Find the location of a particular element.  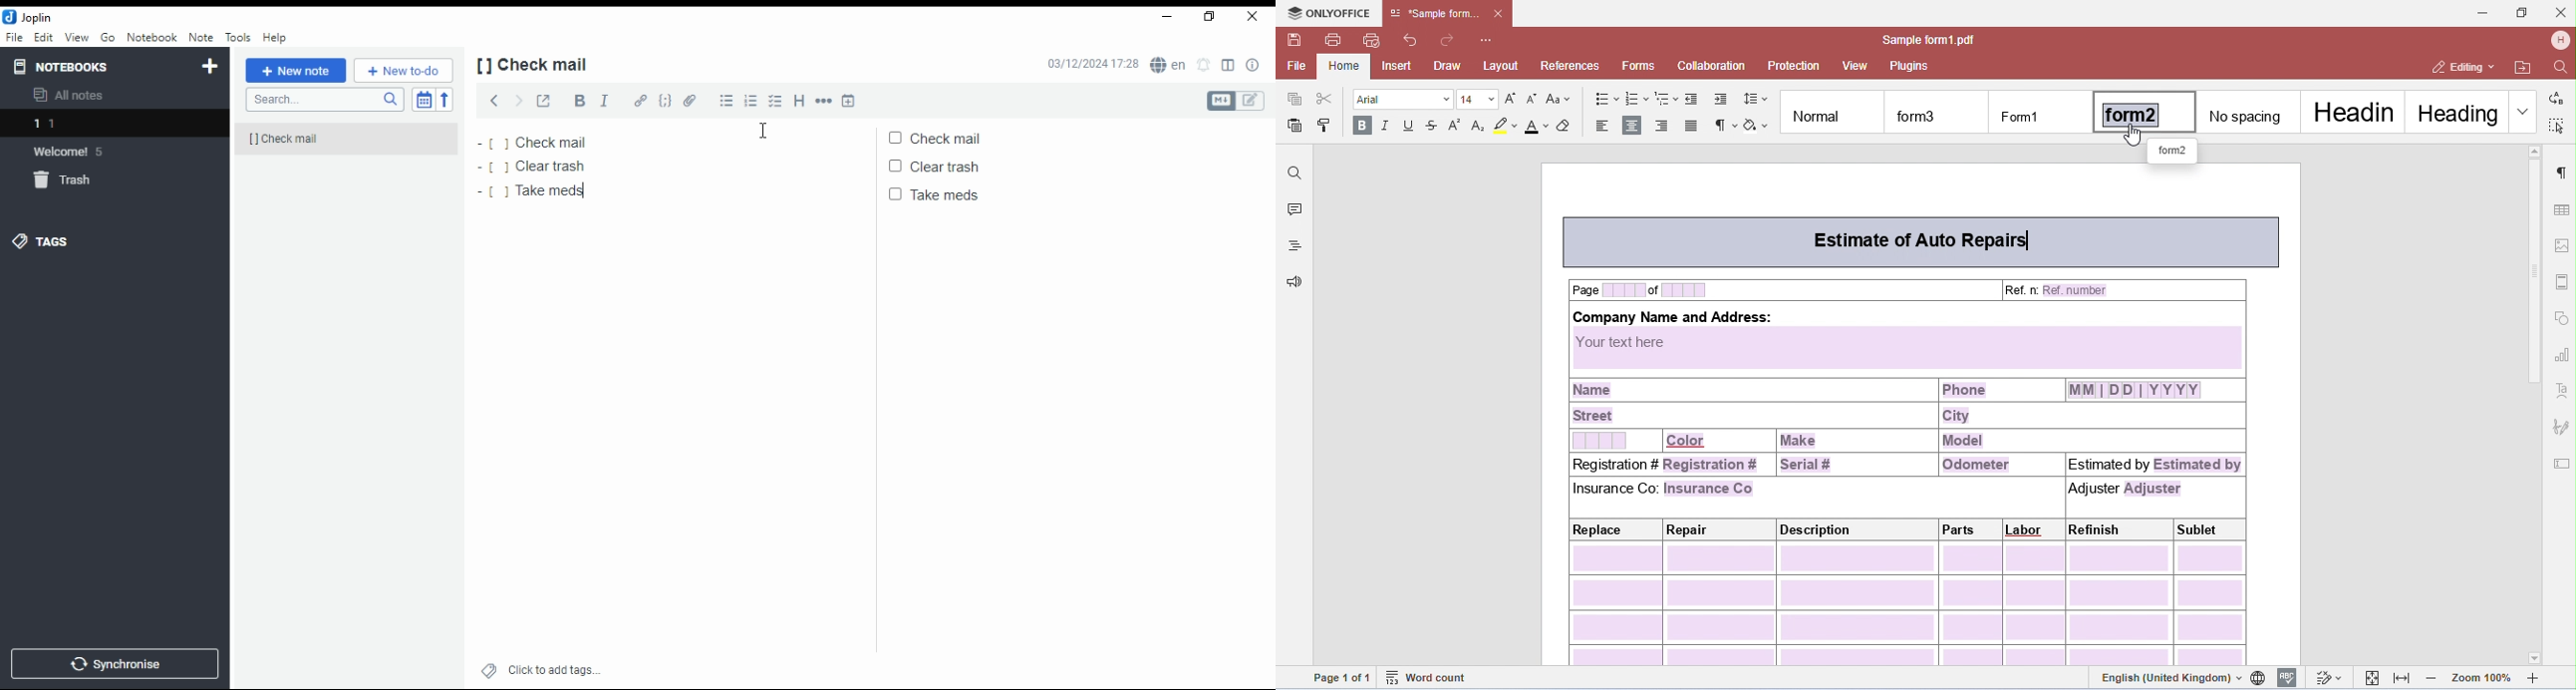

toggle sort order field is located at coordinates (424, 99).